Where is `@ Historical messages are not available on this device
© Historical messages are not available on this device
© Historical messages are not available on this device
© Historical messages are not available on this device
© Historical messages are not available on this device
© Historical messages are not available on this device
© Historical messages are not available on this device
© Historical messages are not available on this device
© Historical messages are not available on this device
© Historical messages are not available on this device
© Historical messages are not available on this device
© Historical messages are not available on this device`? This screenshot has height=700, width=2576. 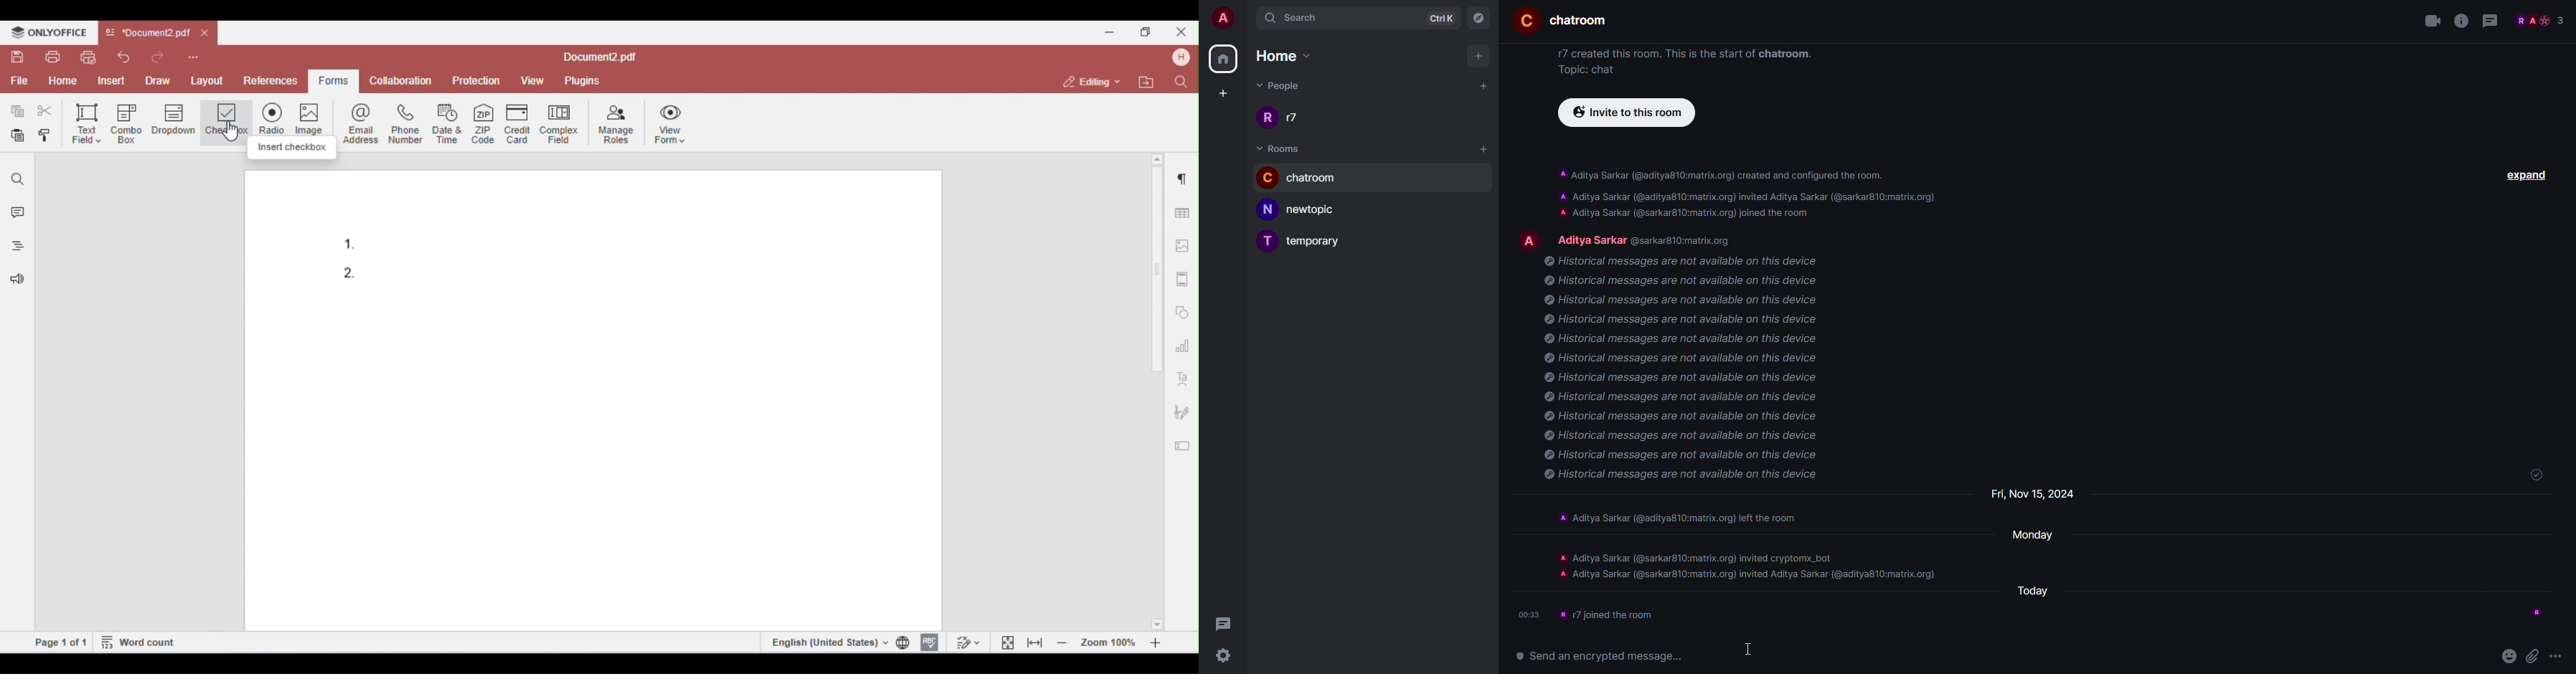 @ Historical messages are not available on this device
© Historical messages are not available on this device
© Historical messages are not available on this device
© Historical messages are not available on this device
© Historical messages are not available on this device
© Historical messages are not available on this device
© Historical messages are not available on this device
© Historical messages are not available on this device
© Historical messages are not available on this device
© Historical messages are not available on this device
© Historical messages are not available on this device
© Historical messages are not available on this device is located at coordinates (1694, 372).